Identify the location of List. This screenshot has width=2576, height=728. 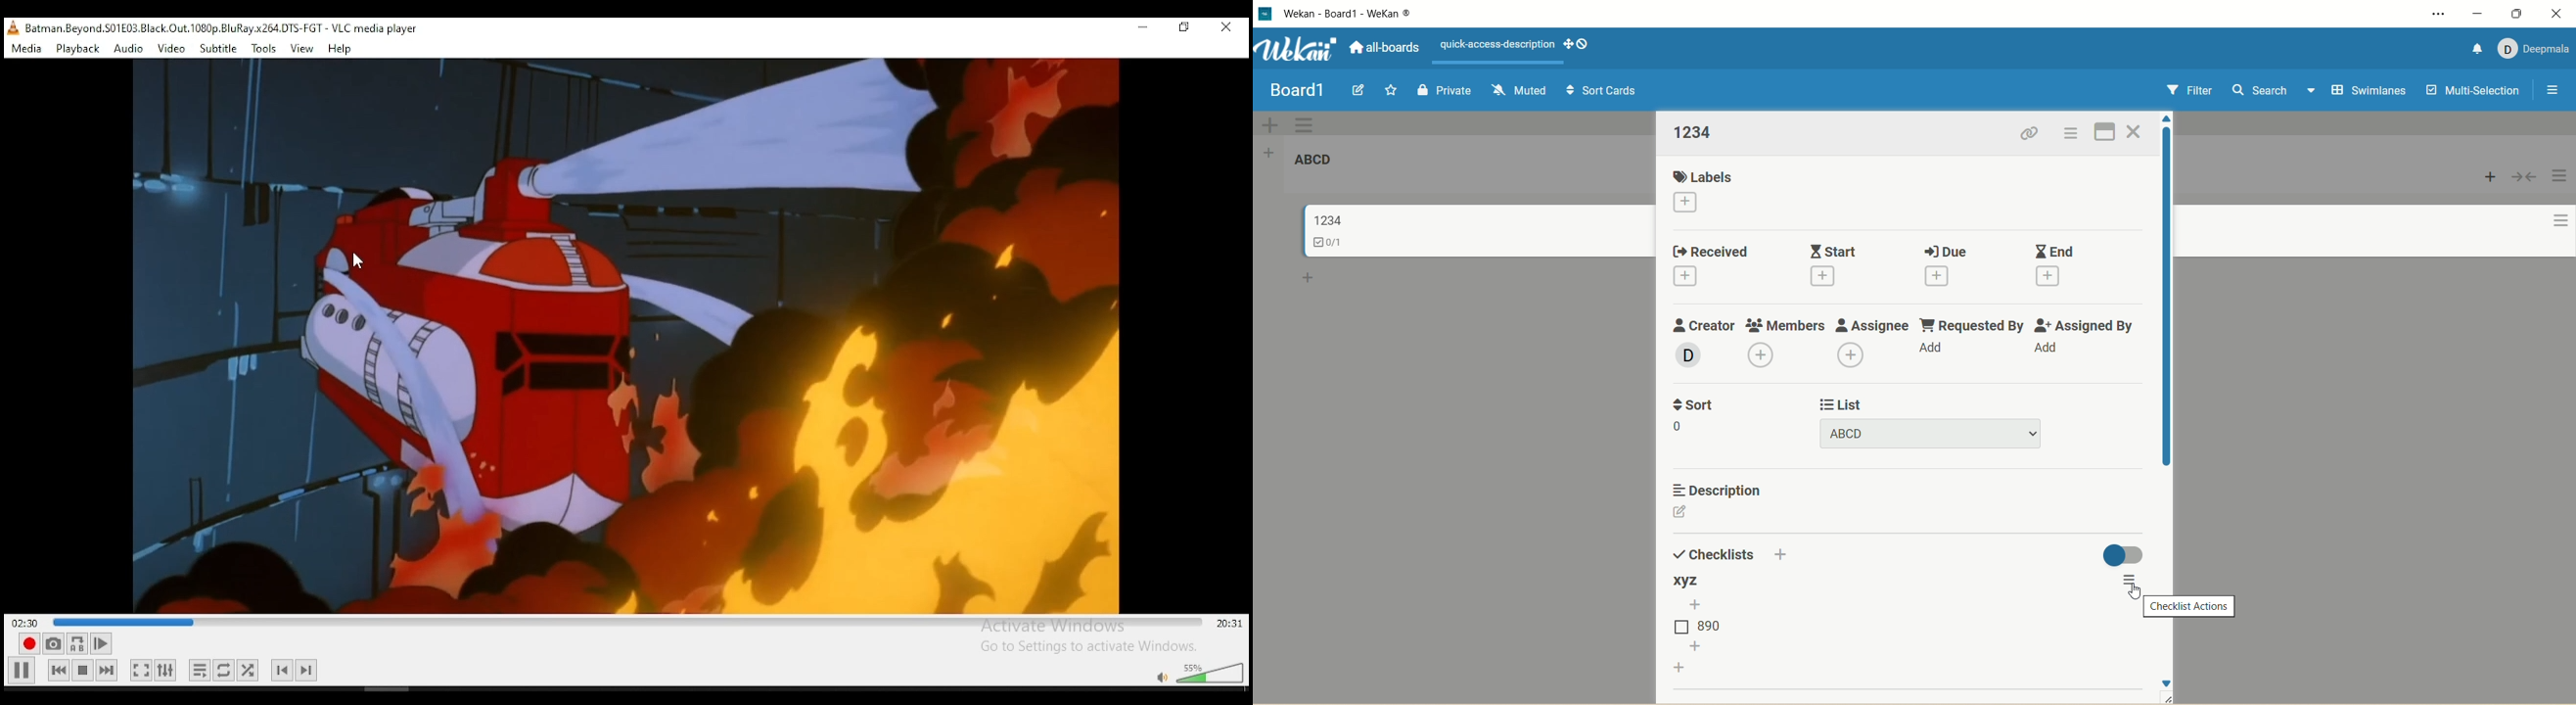
(1840, 404).